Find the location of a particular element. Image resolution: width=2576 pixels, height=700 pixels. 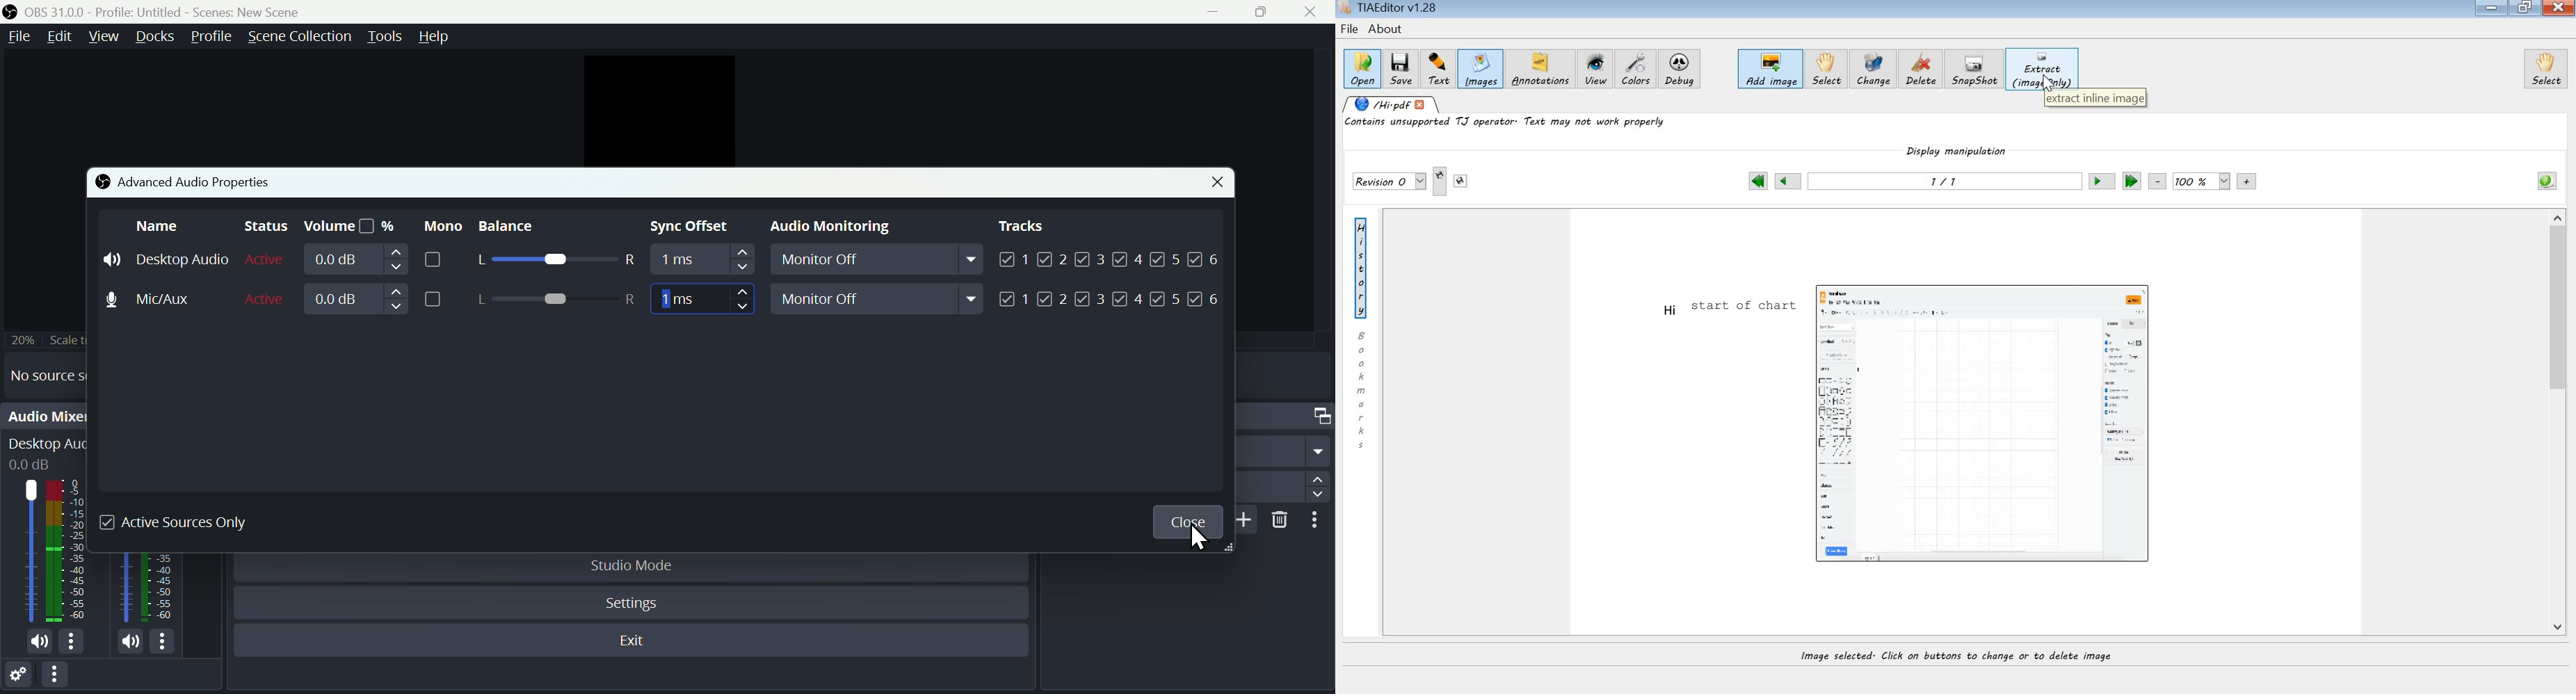

Tools is located at coordinates (385, 37).